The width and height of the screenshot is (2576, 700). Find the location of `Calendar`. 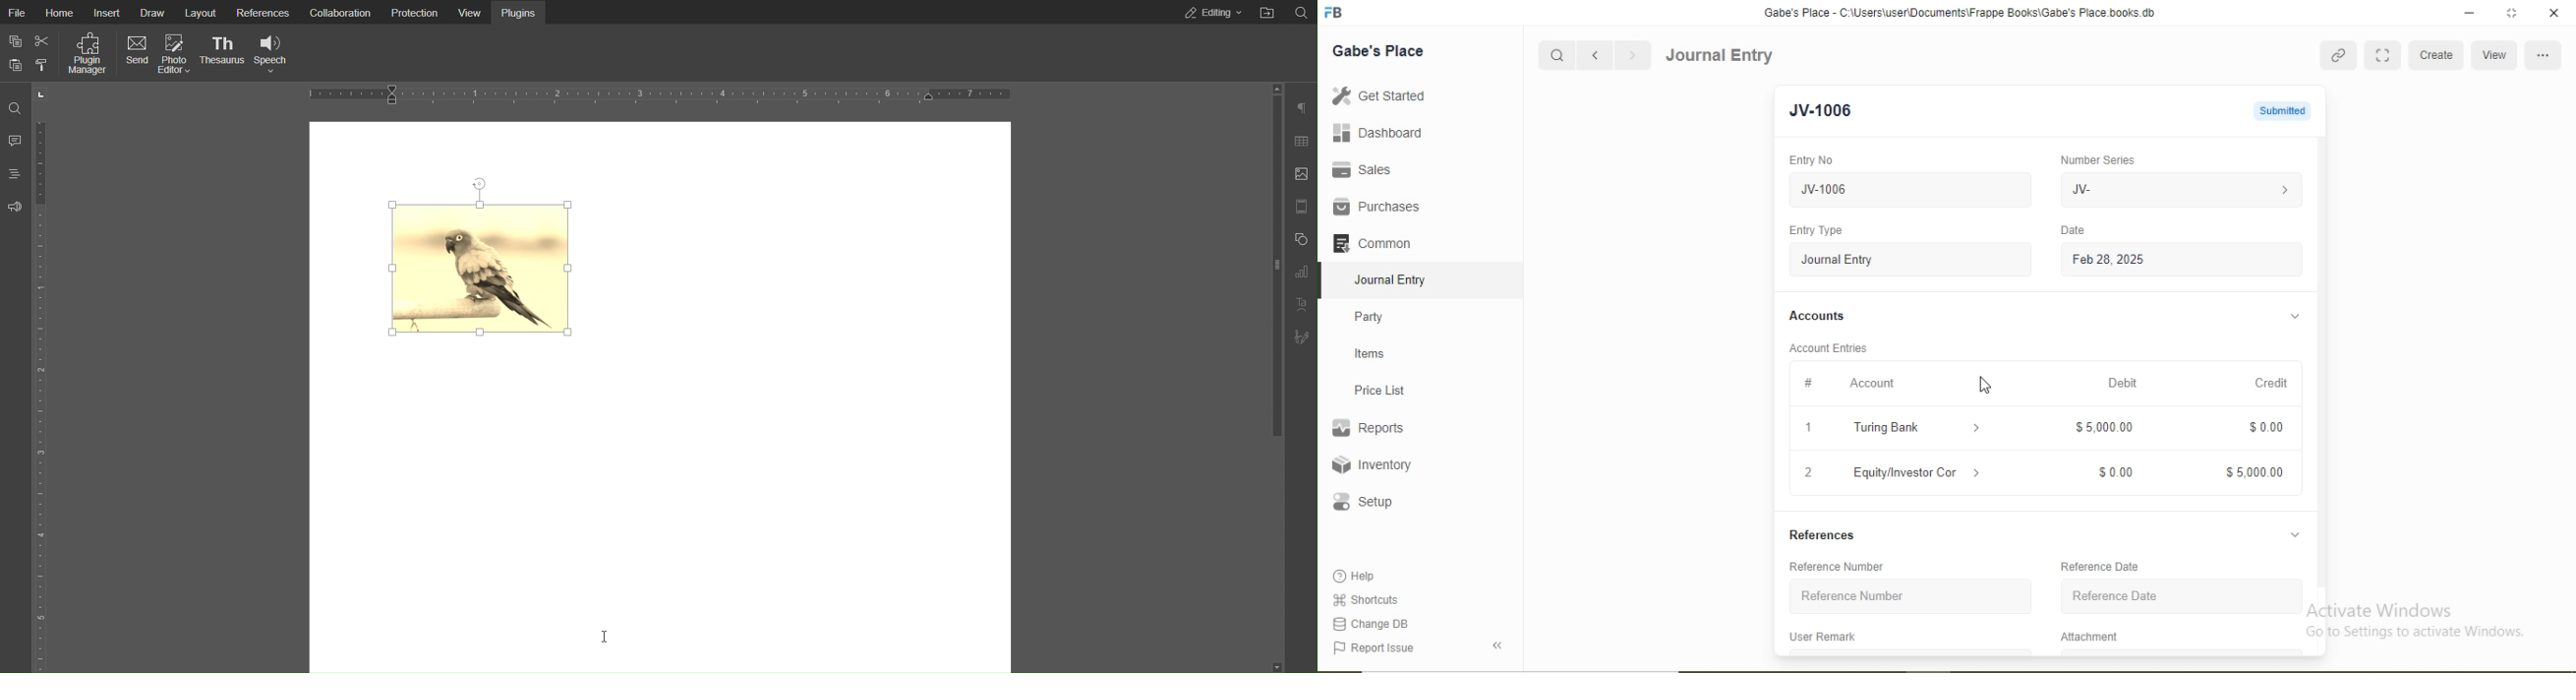

Calendar is located at coordinates (2285, 261).